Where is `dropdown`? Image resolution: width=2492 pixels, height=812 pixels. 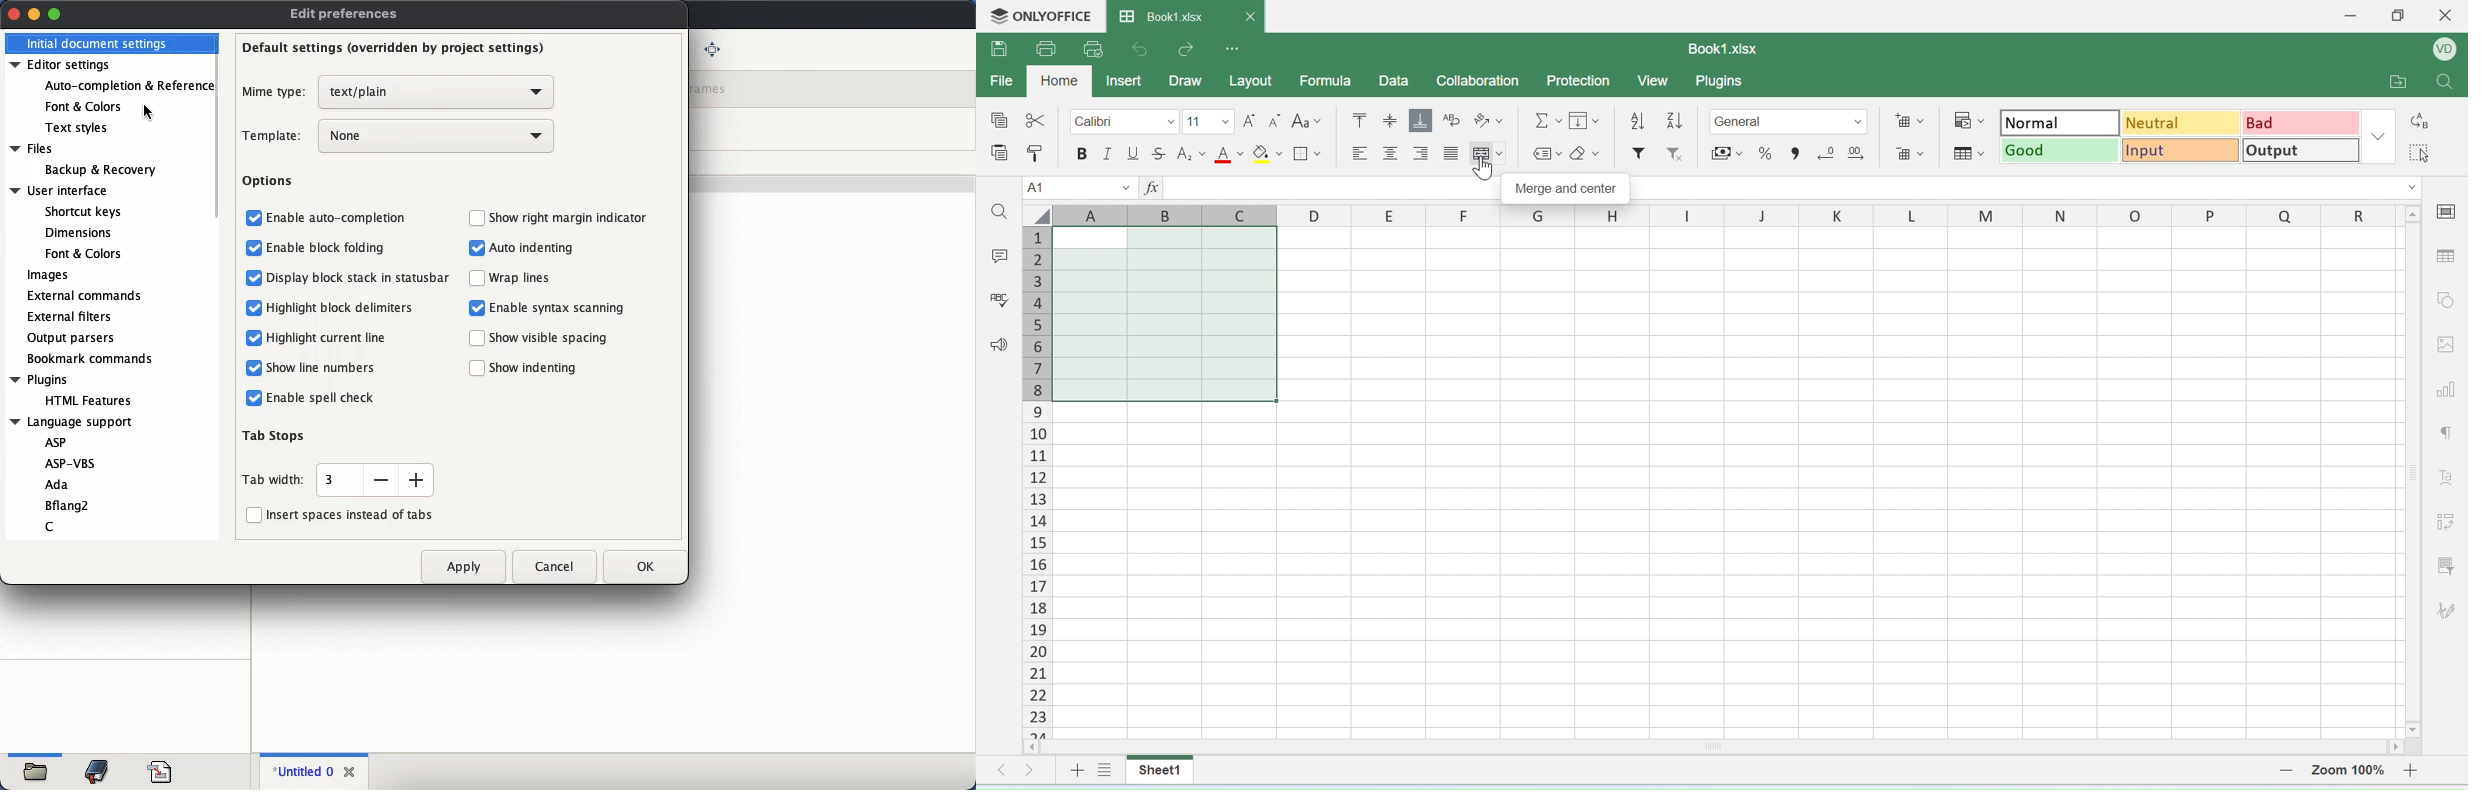 dropdown is located at coordinates (2381, 138).